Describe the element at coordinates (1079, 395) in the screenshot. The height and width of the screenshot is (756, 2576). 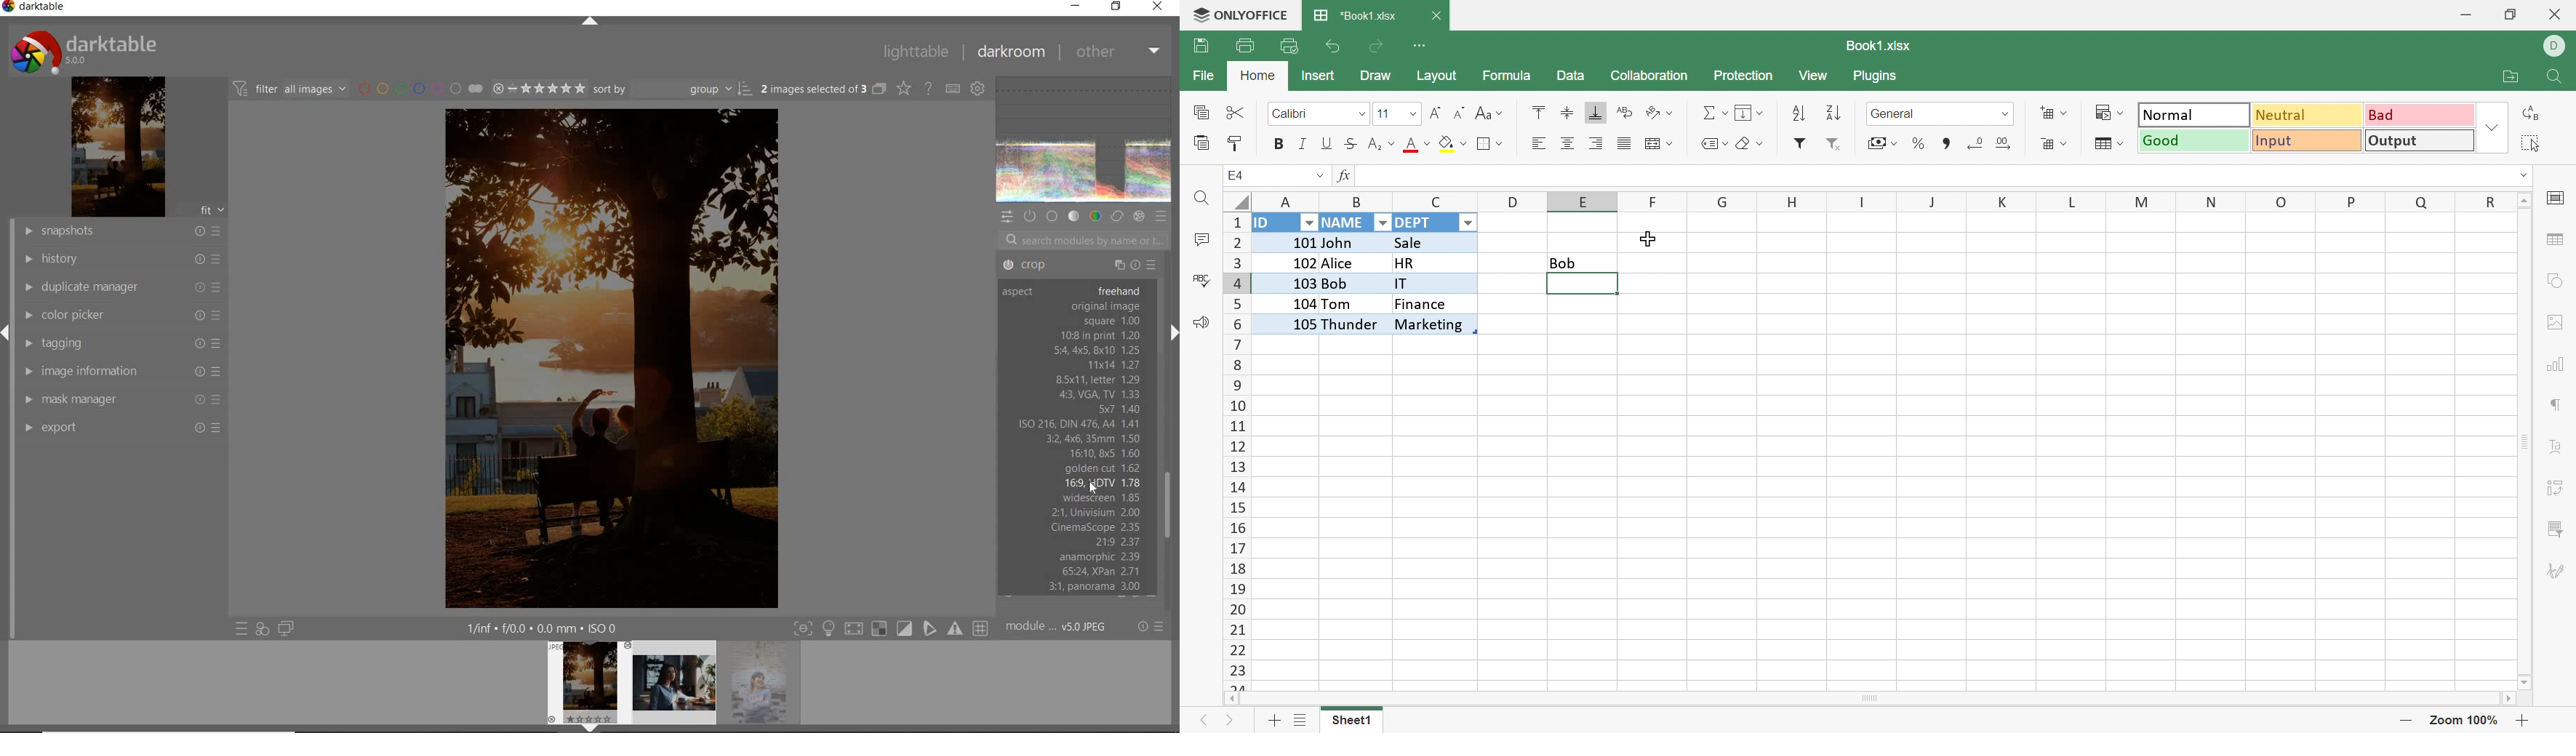
I see `OTHER ASPECT RATIONS` at that location.